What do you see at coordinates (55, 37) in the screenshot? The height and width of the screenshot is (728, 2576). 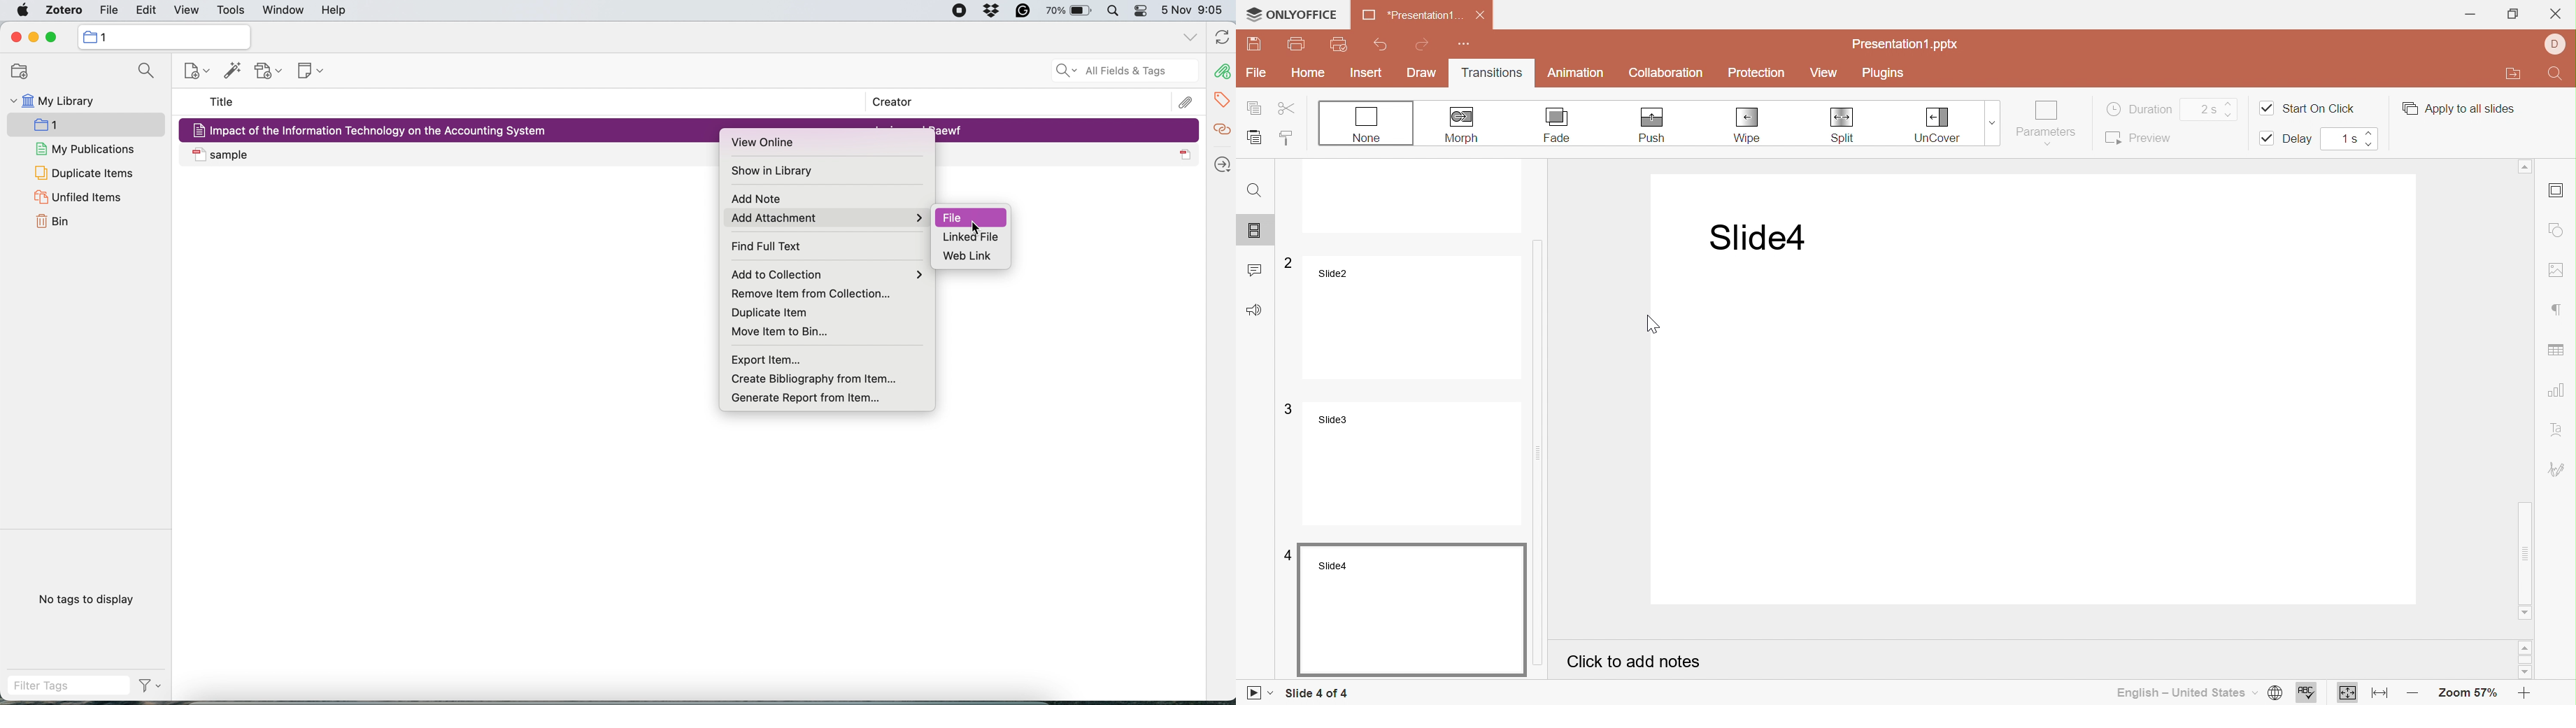 I see `maximise` at bounding box center [55, 37].